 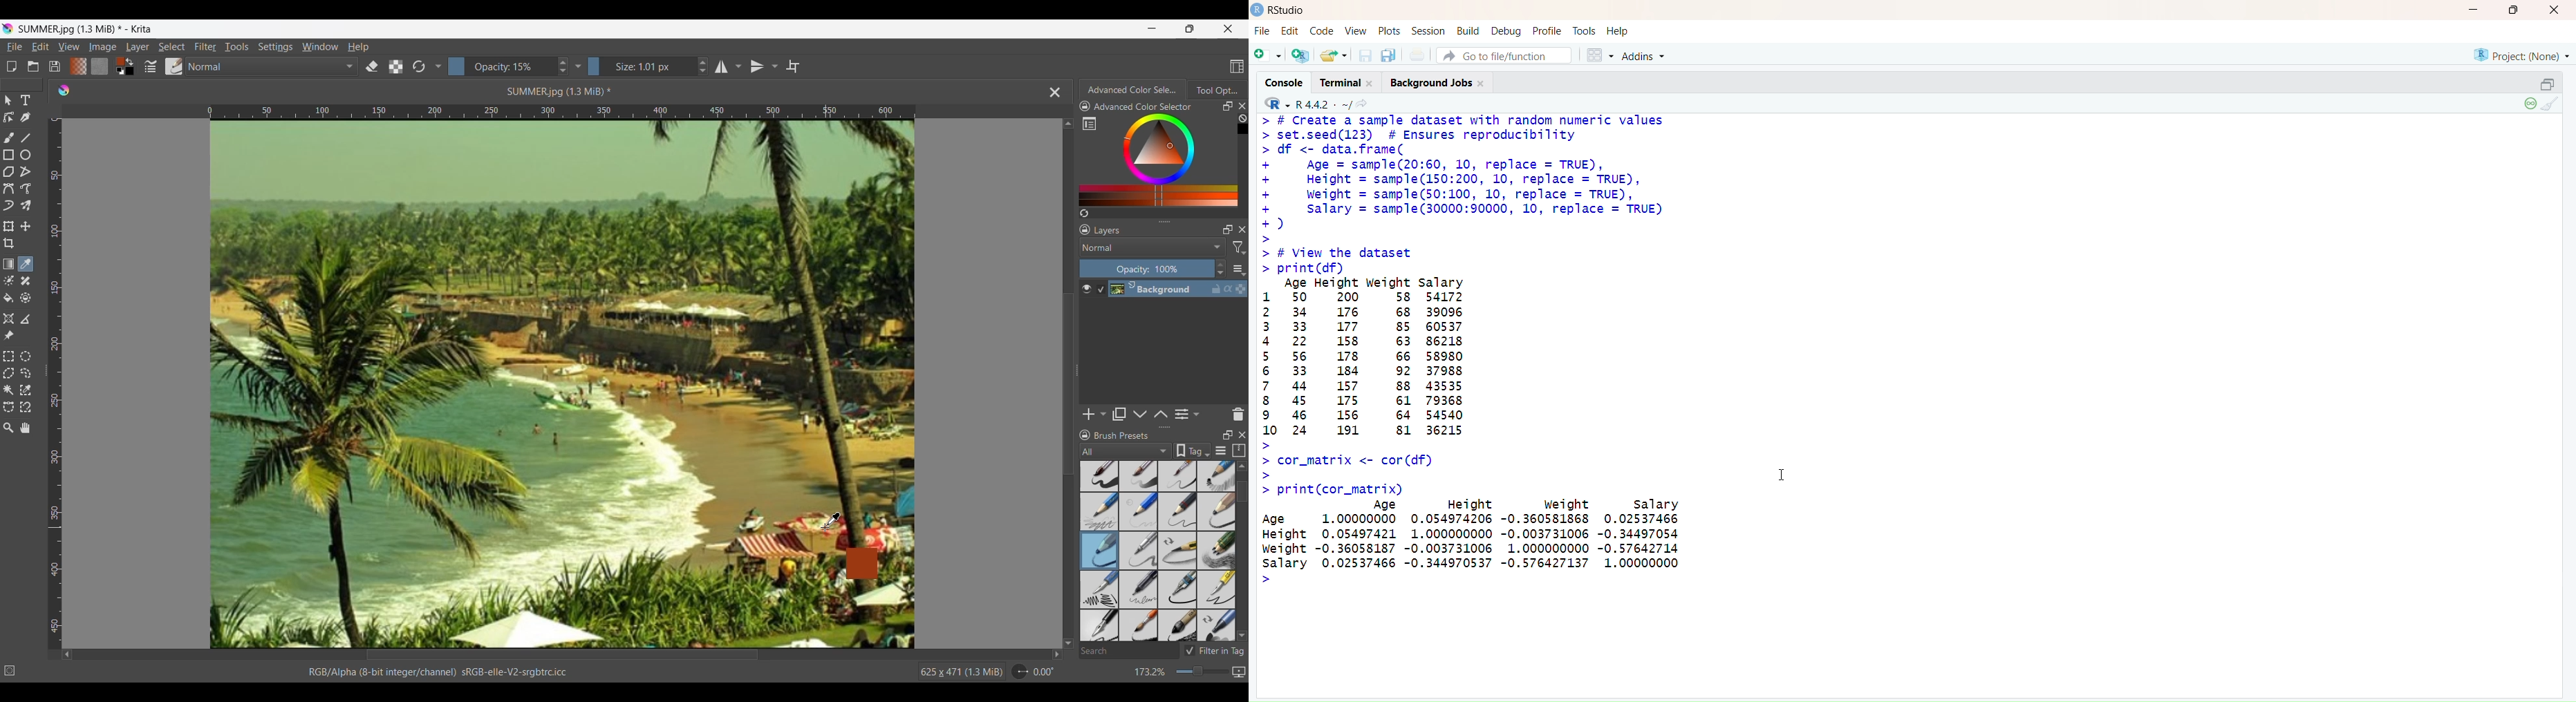 I want to click on Filter options , so click(x=1238, y=248).